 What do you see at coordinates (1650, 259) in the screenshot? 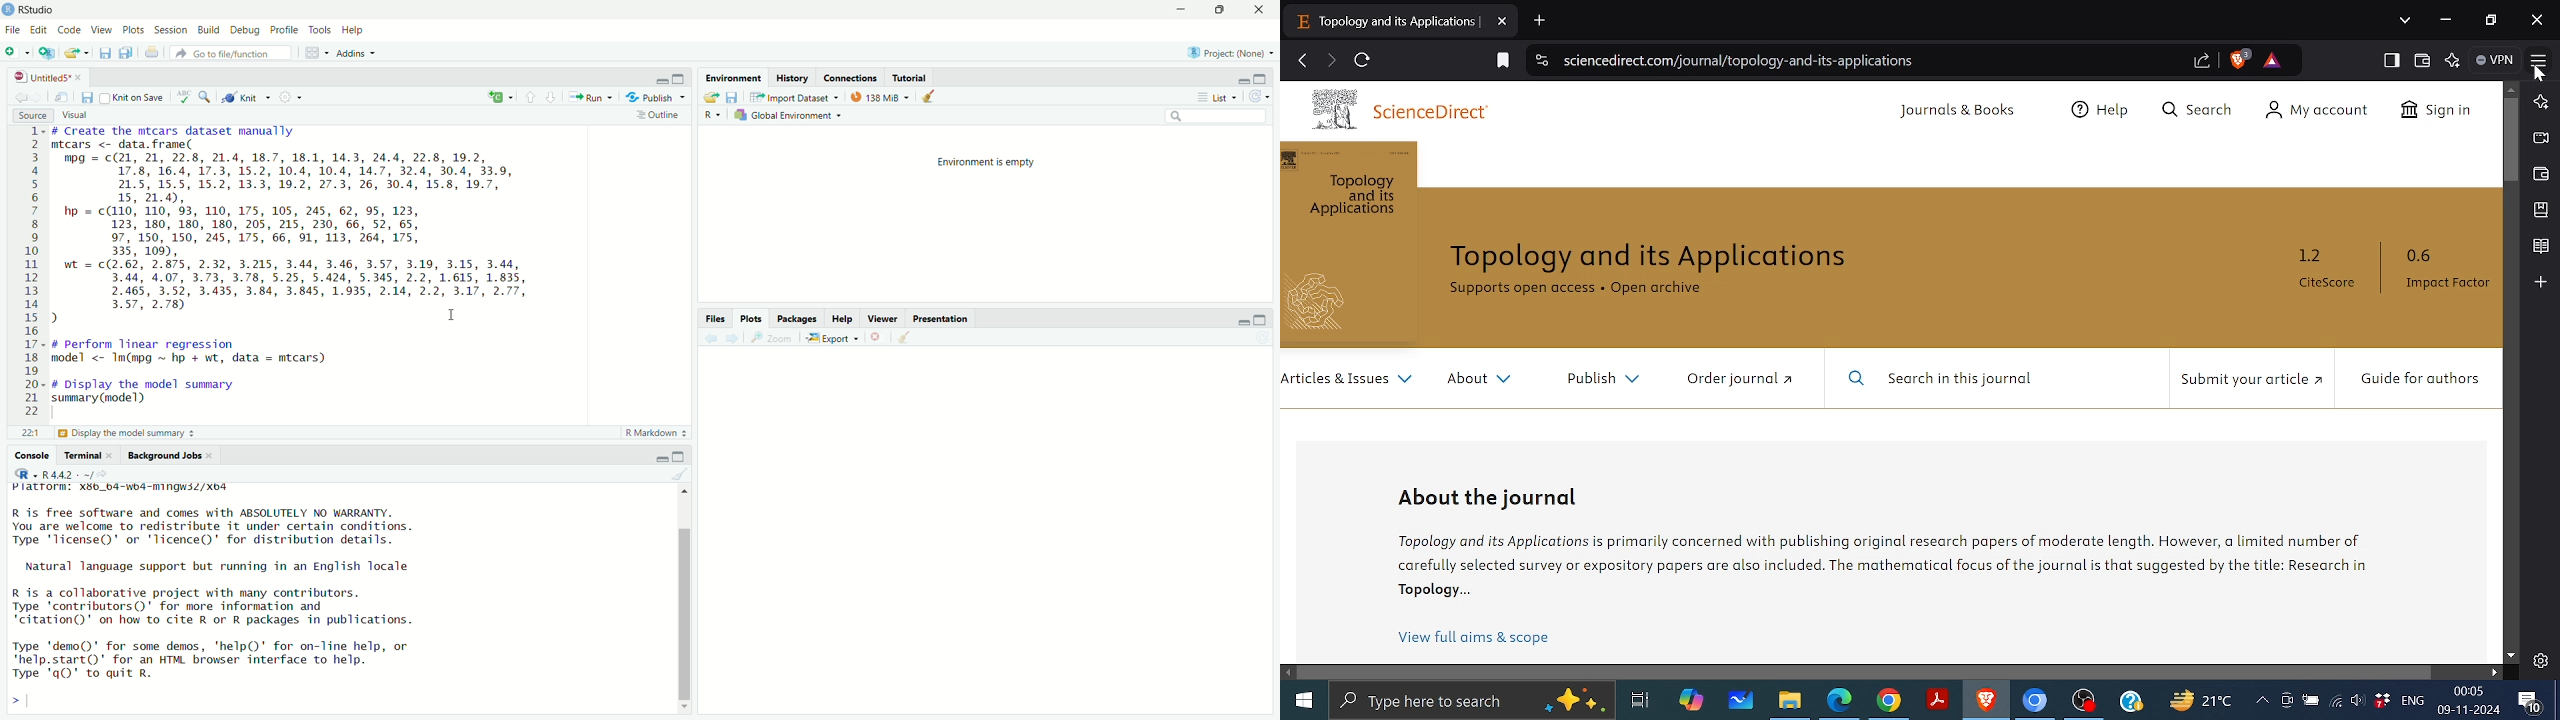
I see `Topology and its Applications` at bounding box center [1650, 259].